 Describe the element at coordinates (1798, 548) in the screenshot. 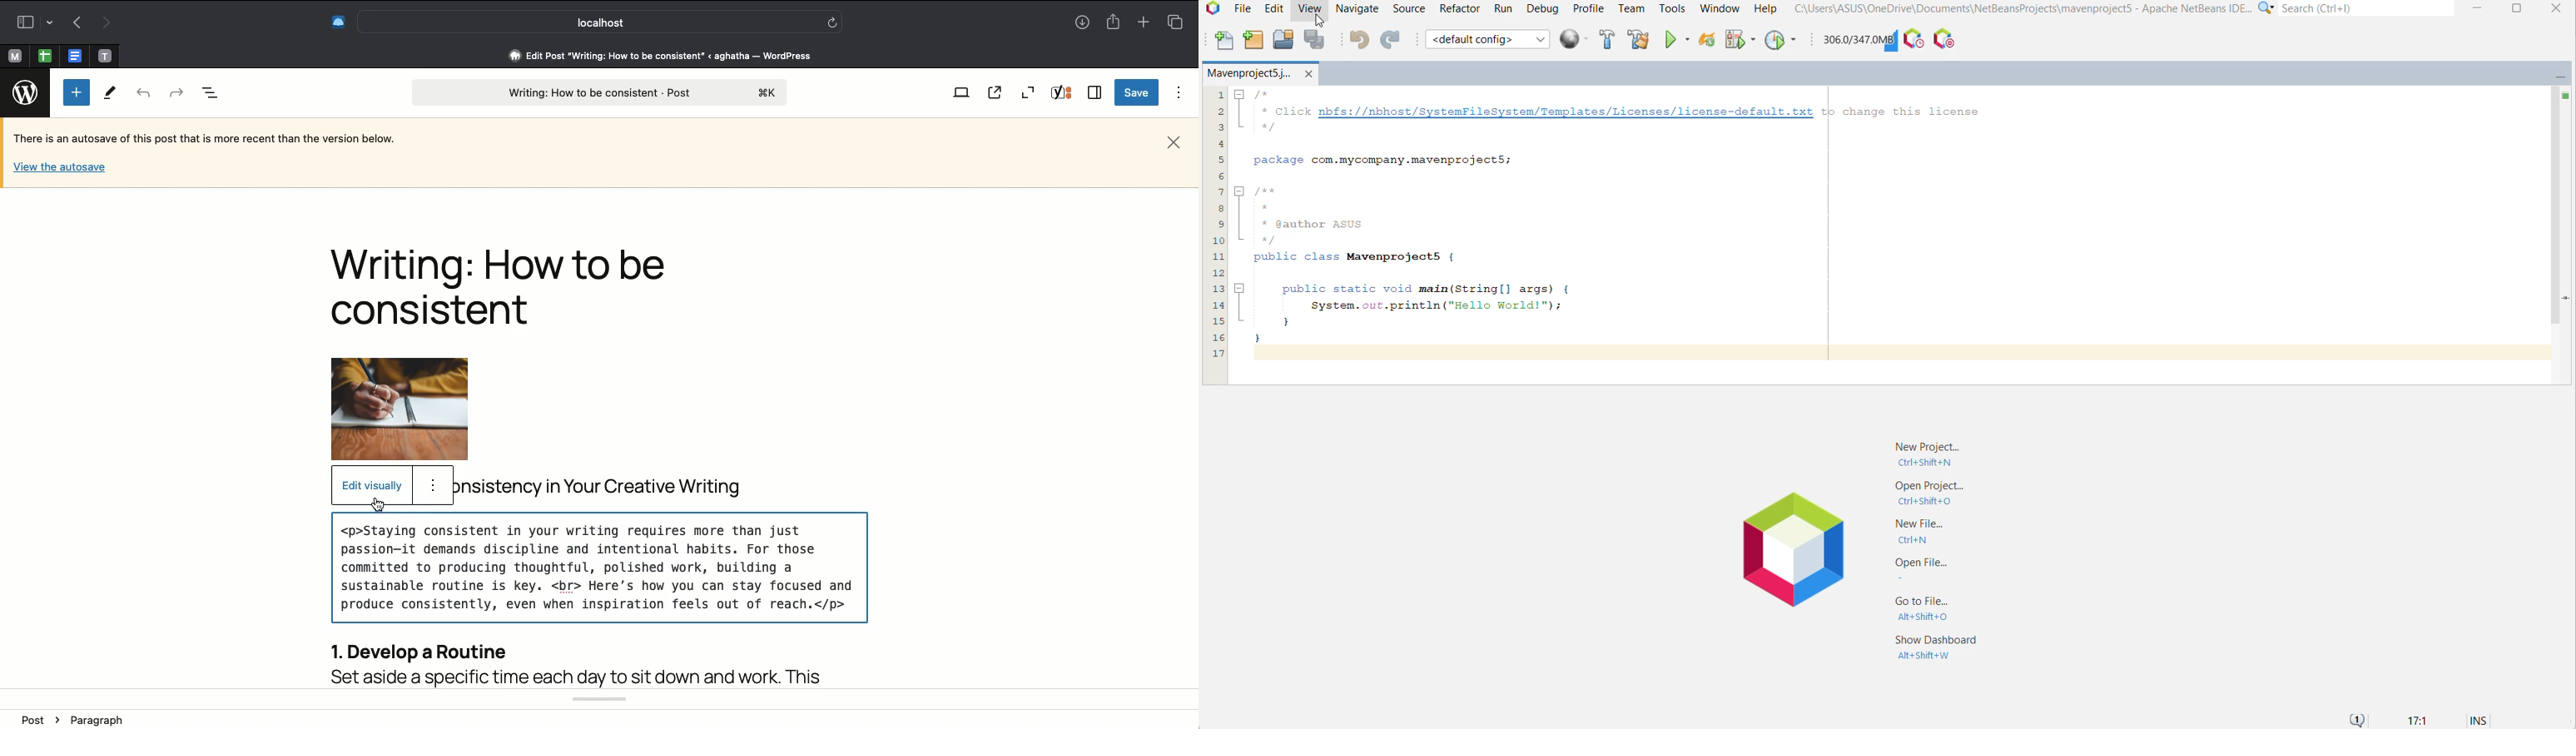

I see `Netbeans Logo` at that location.